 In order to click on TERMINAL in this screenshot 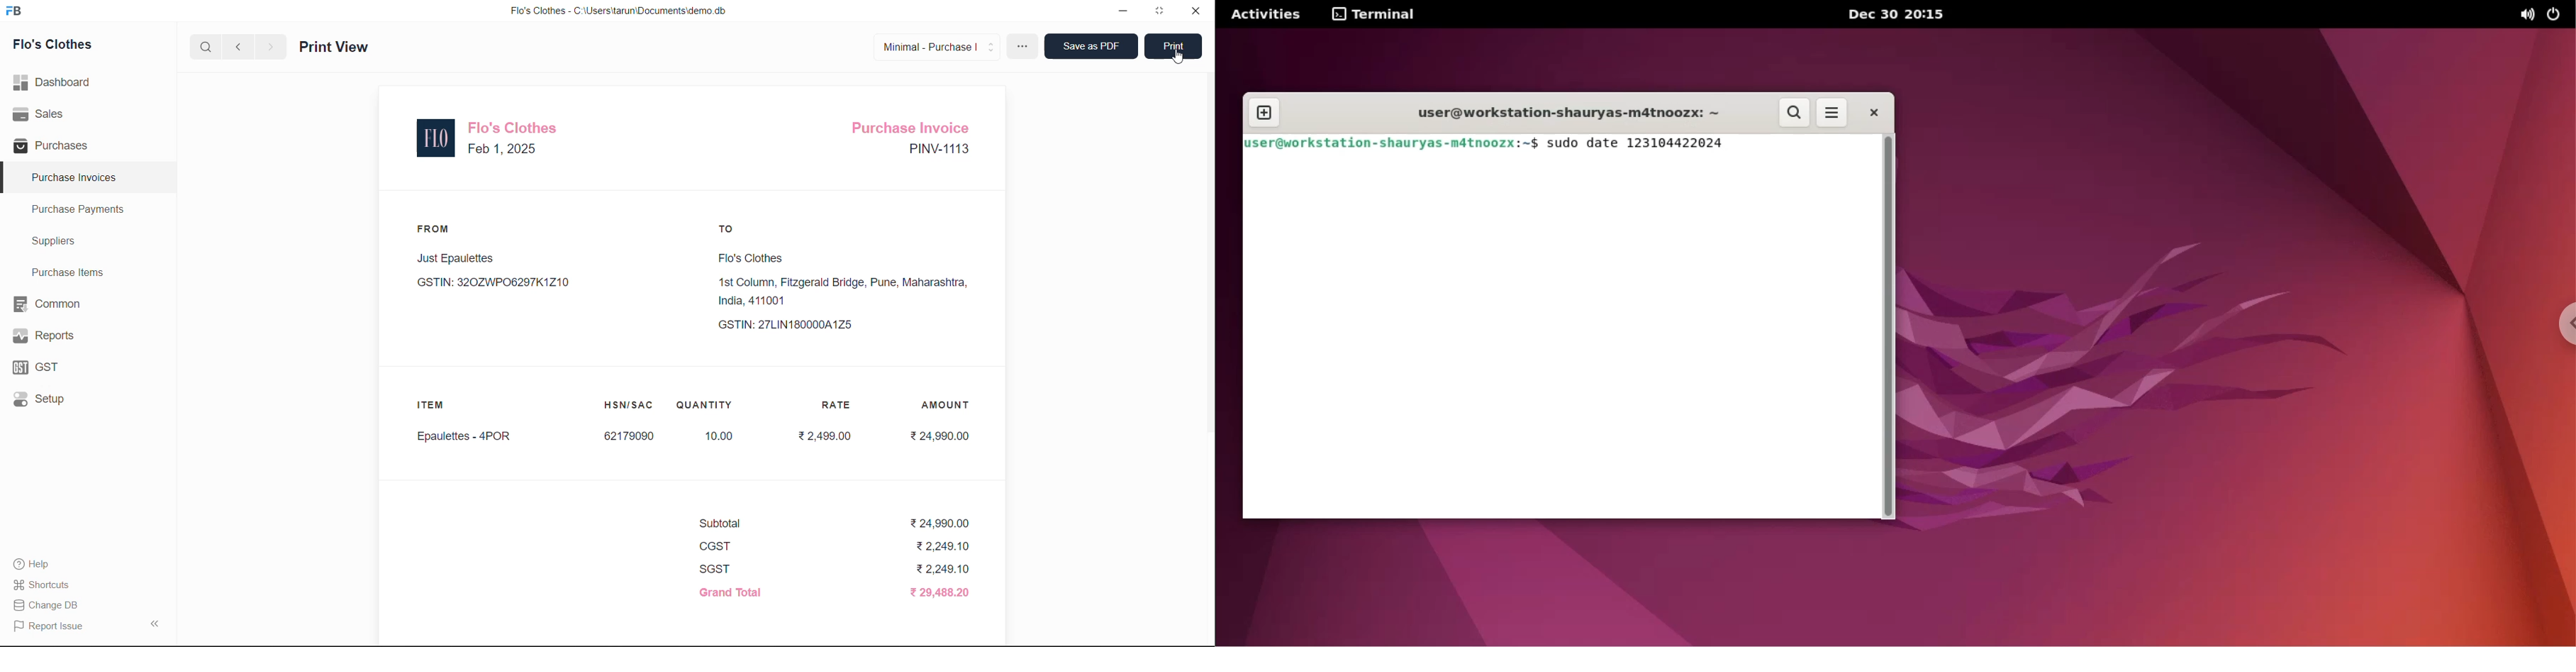, I will do `click(1376, 14)`.